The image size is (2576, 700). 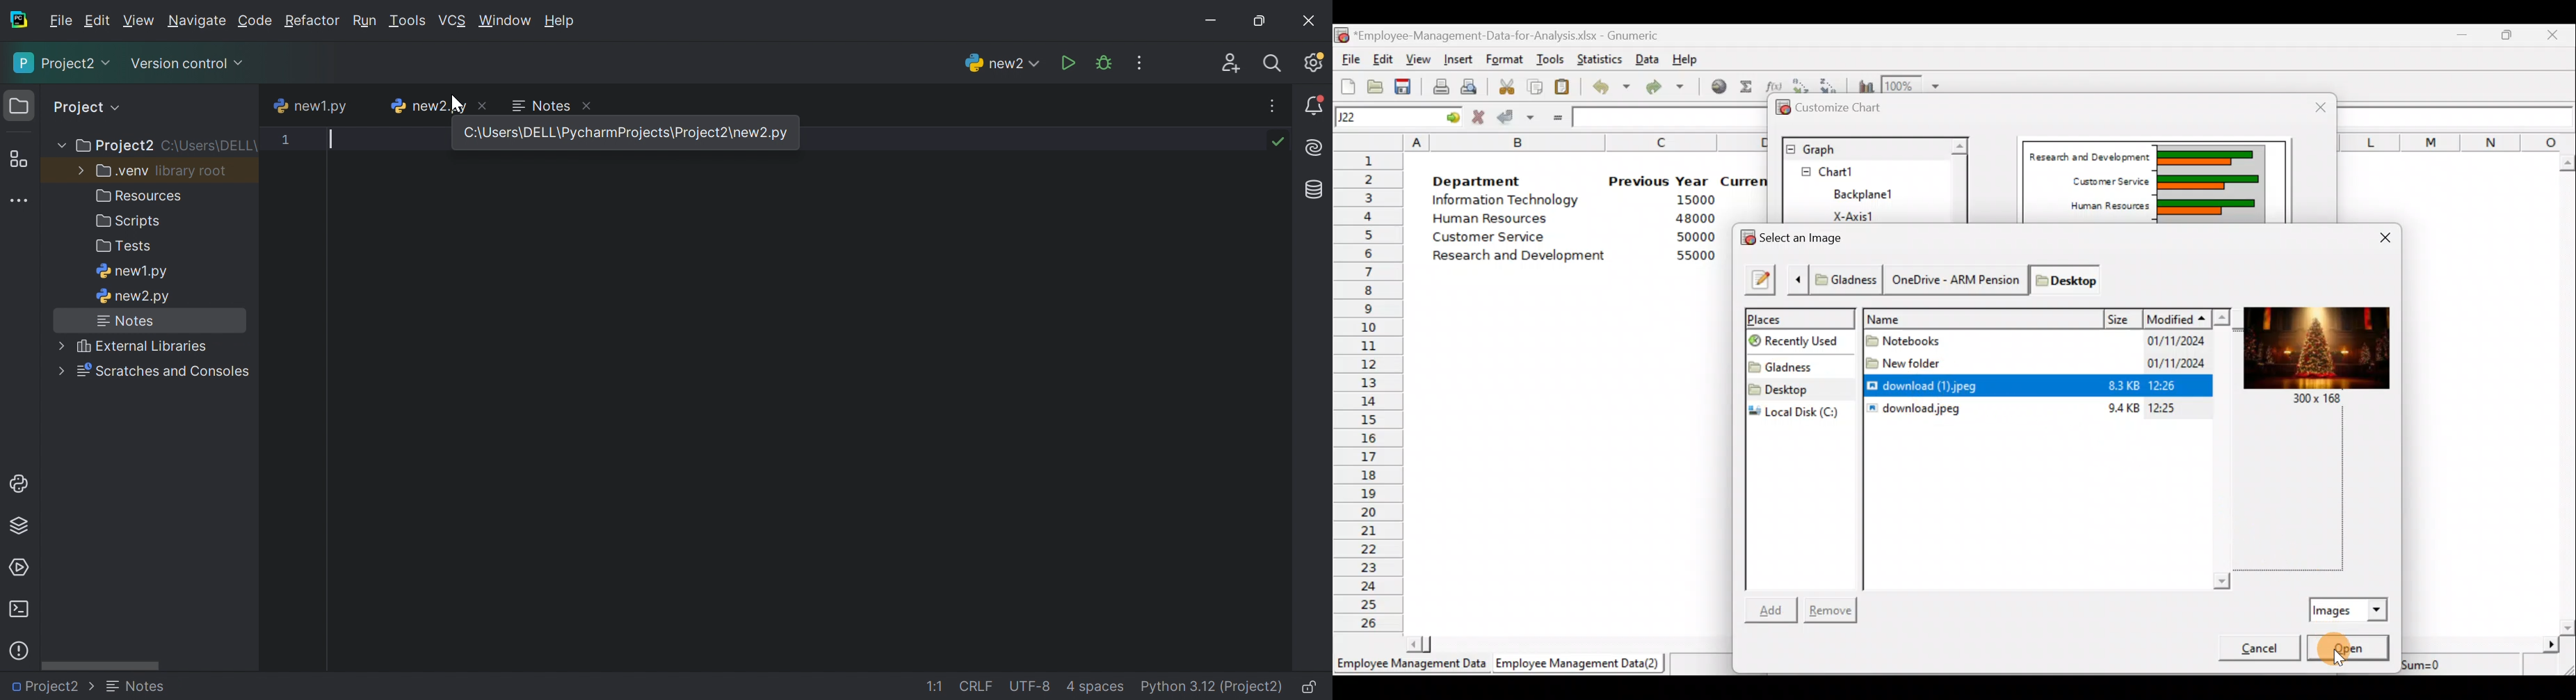 What do you see at coordinates (2190, 316) in the screenshot?
I see `Modified` at bounding box center [2190, 316].